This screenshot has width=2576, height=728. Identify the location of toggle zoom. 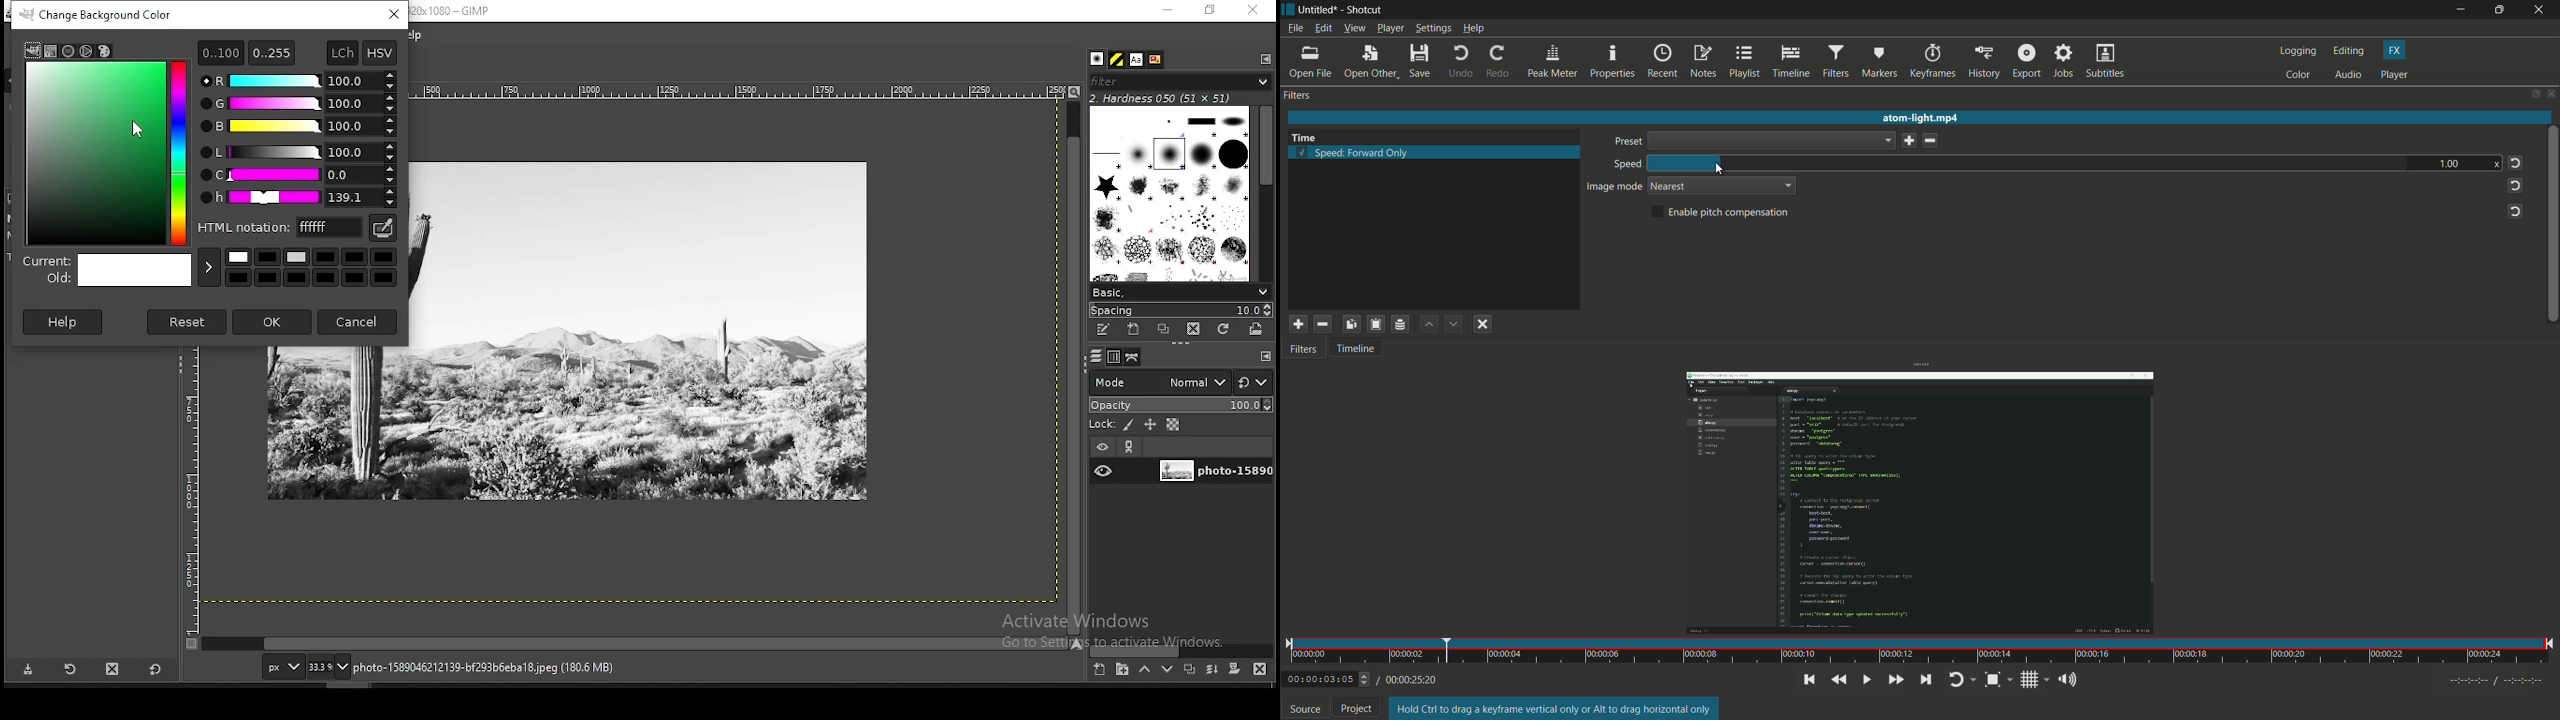
(1995, 679).